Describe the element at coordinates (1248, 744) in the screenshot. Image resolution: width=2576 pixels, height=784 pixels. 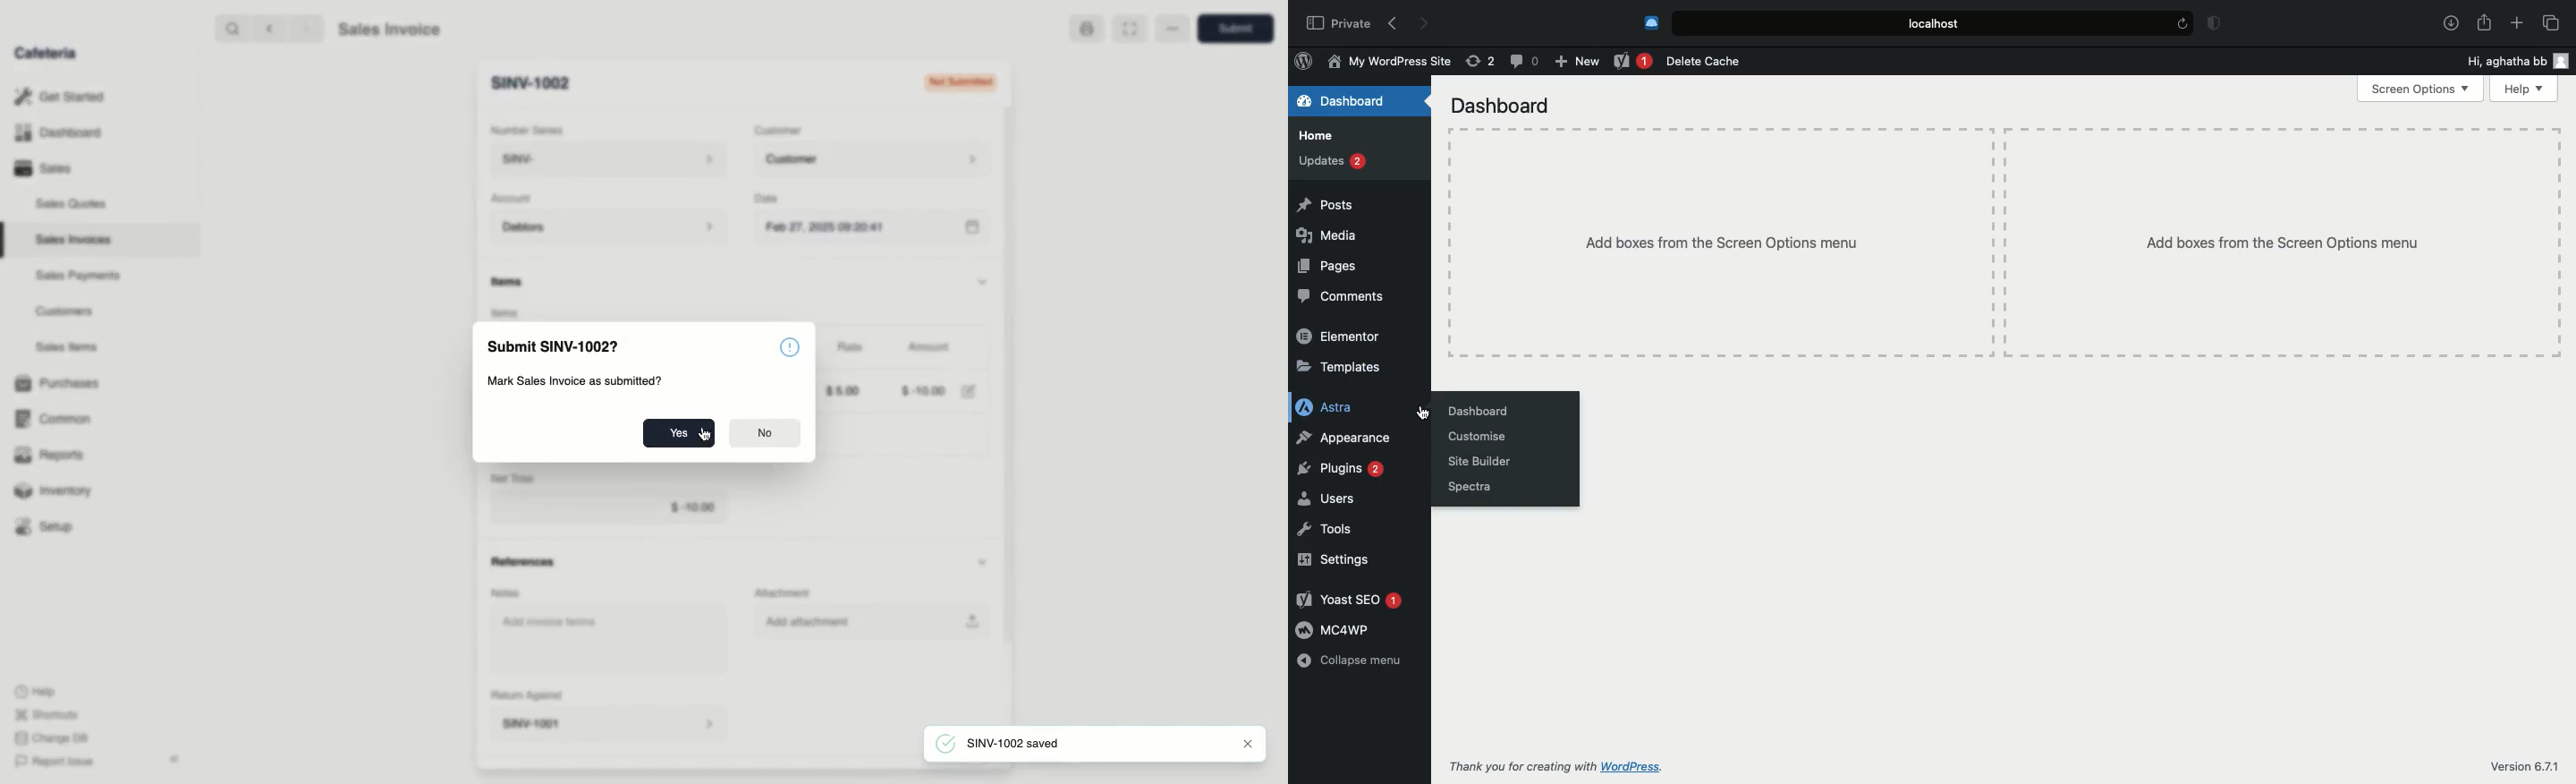
I see `close` at that location.